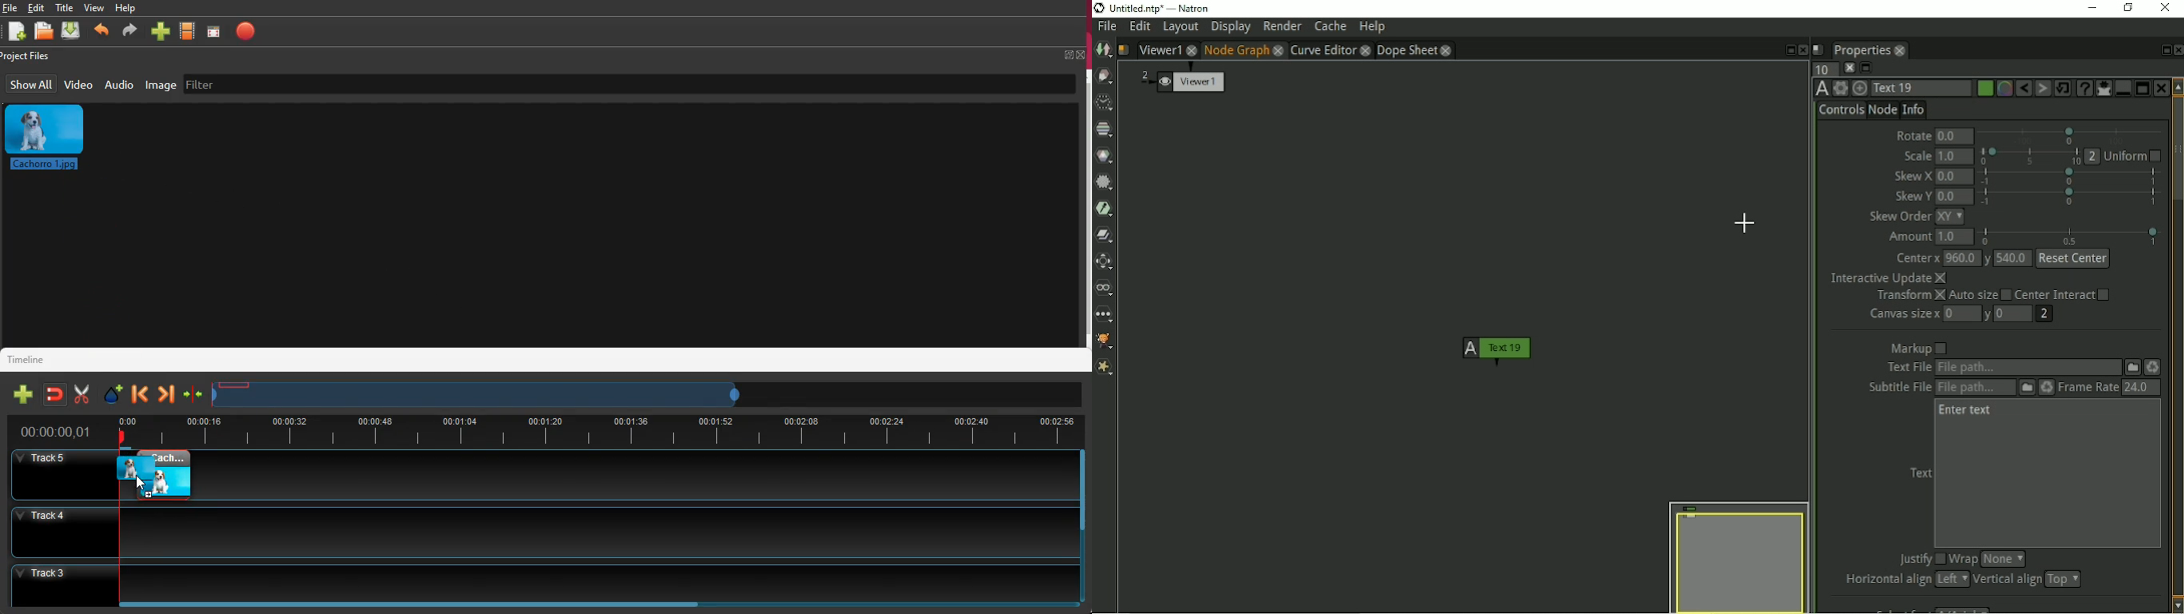 This screenshot has height=616, width=2184. What do you see at coordinates (78, 394) in the screenshot?
I see `cut` at bounding box center [78, 394].